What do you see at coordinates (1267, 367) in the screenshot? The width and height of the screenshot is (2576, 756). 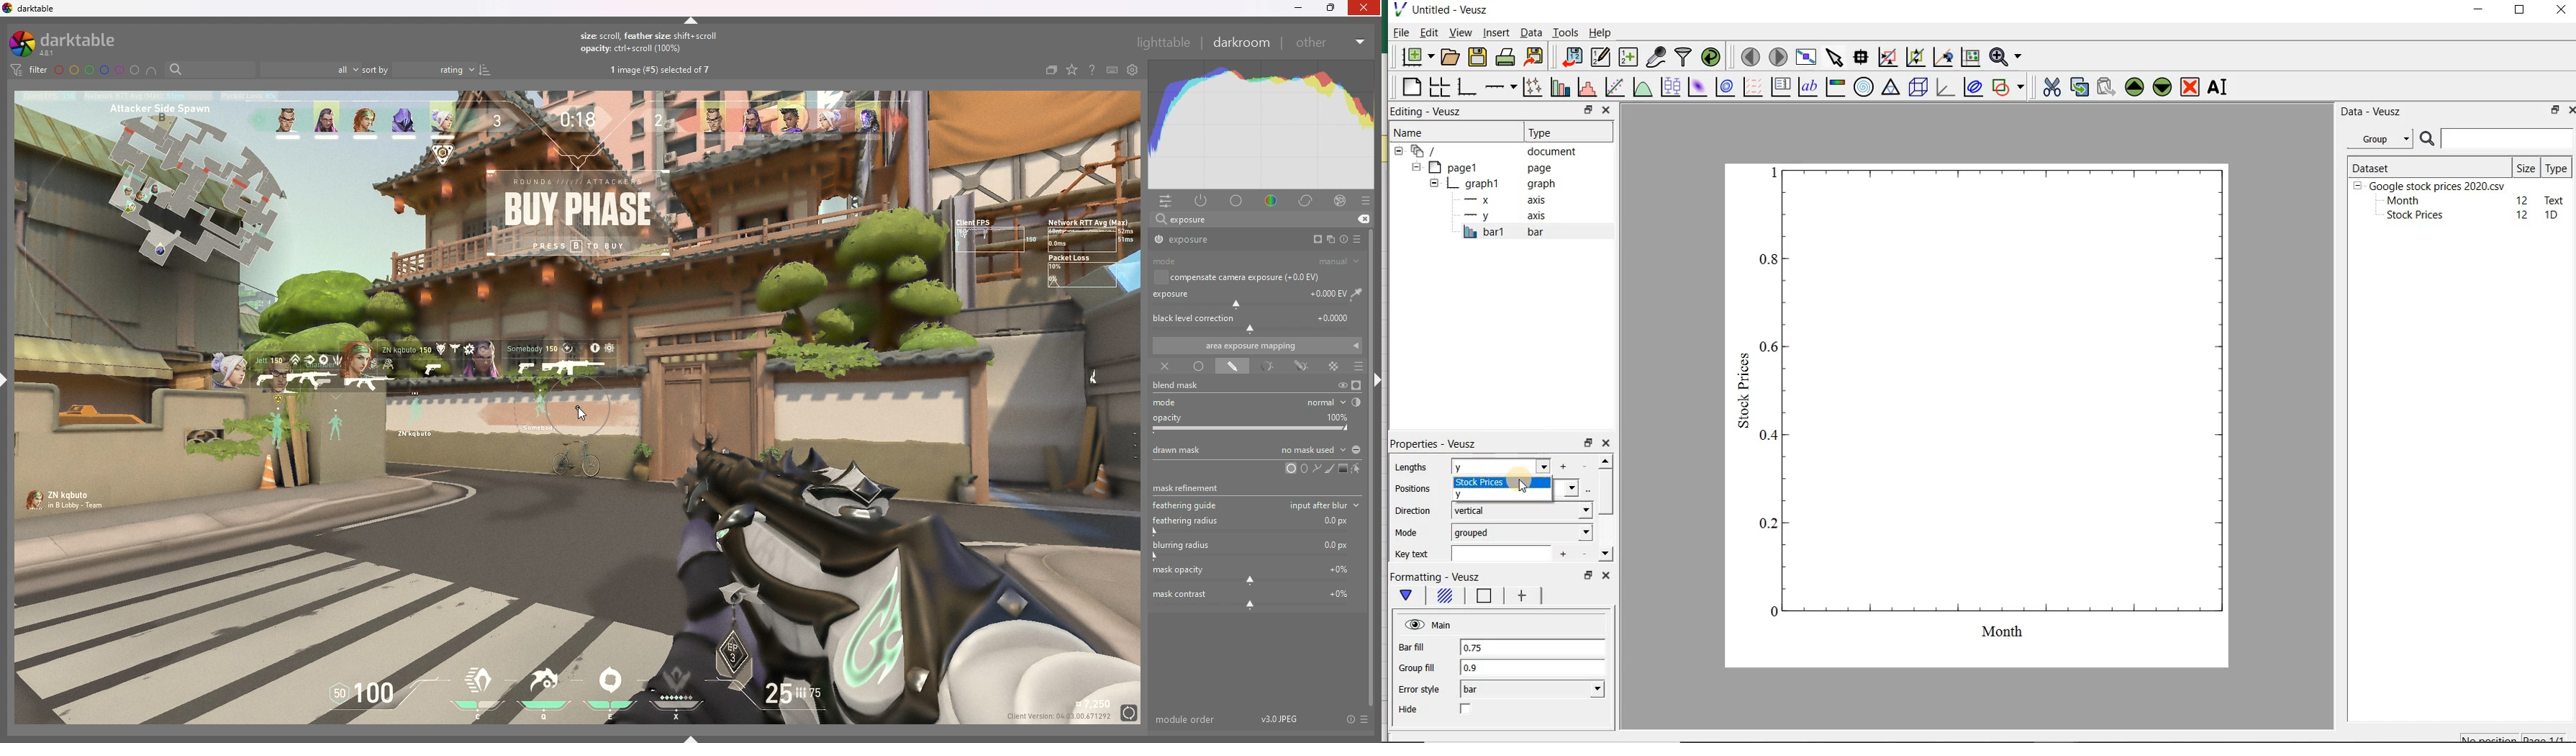 I see `parametric mask` at bounding box center [1267, 367].